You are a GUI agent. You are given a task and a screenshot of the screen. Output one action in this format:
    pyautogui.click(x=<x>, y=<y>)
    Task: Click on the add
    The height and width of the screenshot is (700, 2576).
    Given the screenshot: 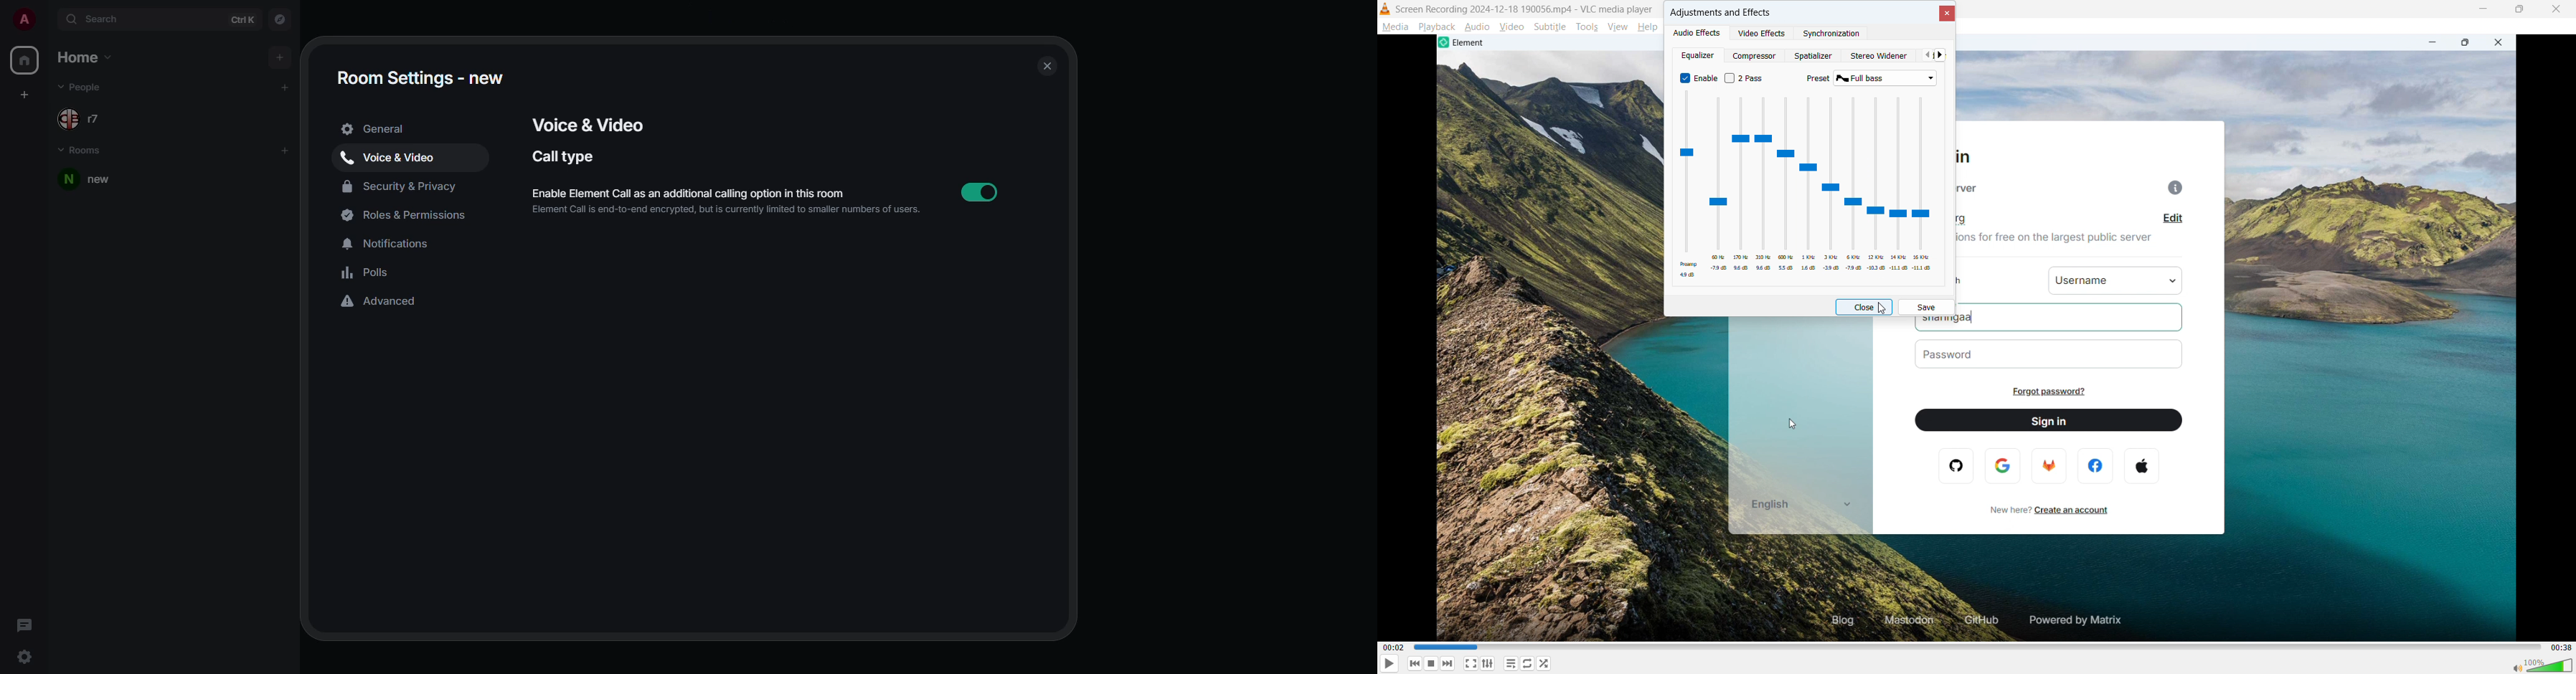 What is the action you would take?
    pyautogui.click(x=286, y=86)
    